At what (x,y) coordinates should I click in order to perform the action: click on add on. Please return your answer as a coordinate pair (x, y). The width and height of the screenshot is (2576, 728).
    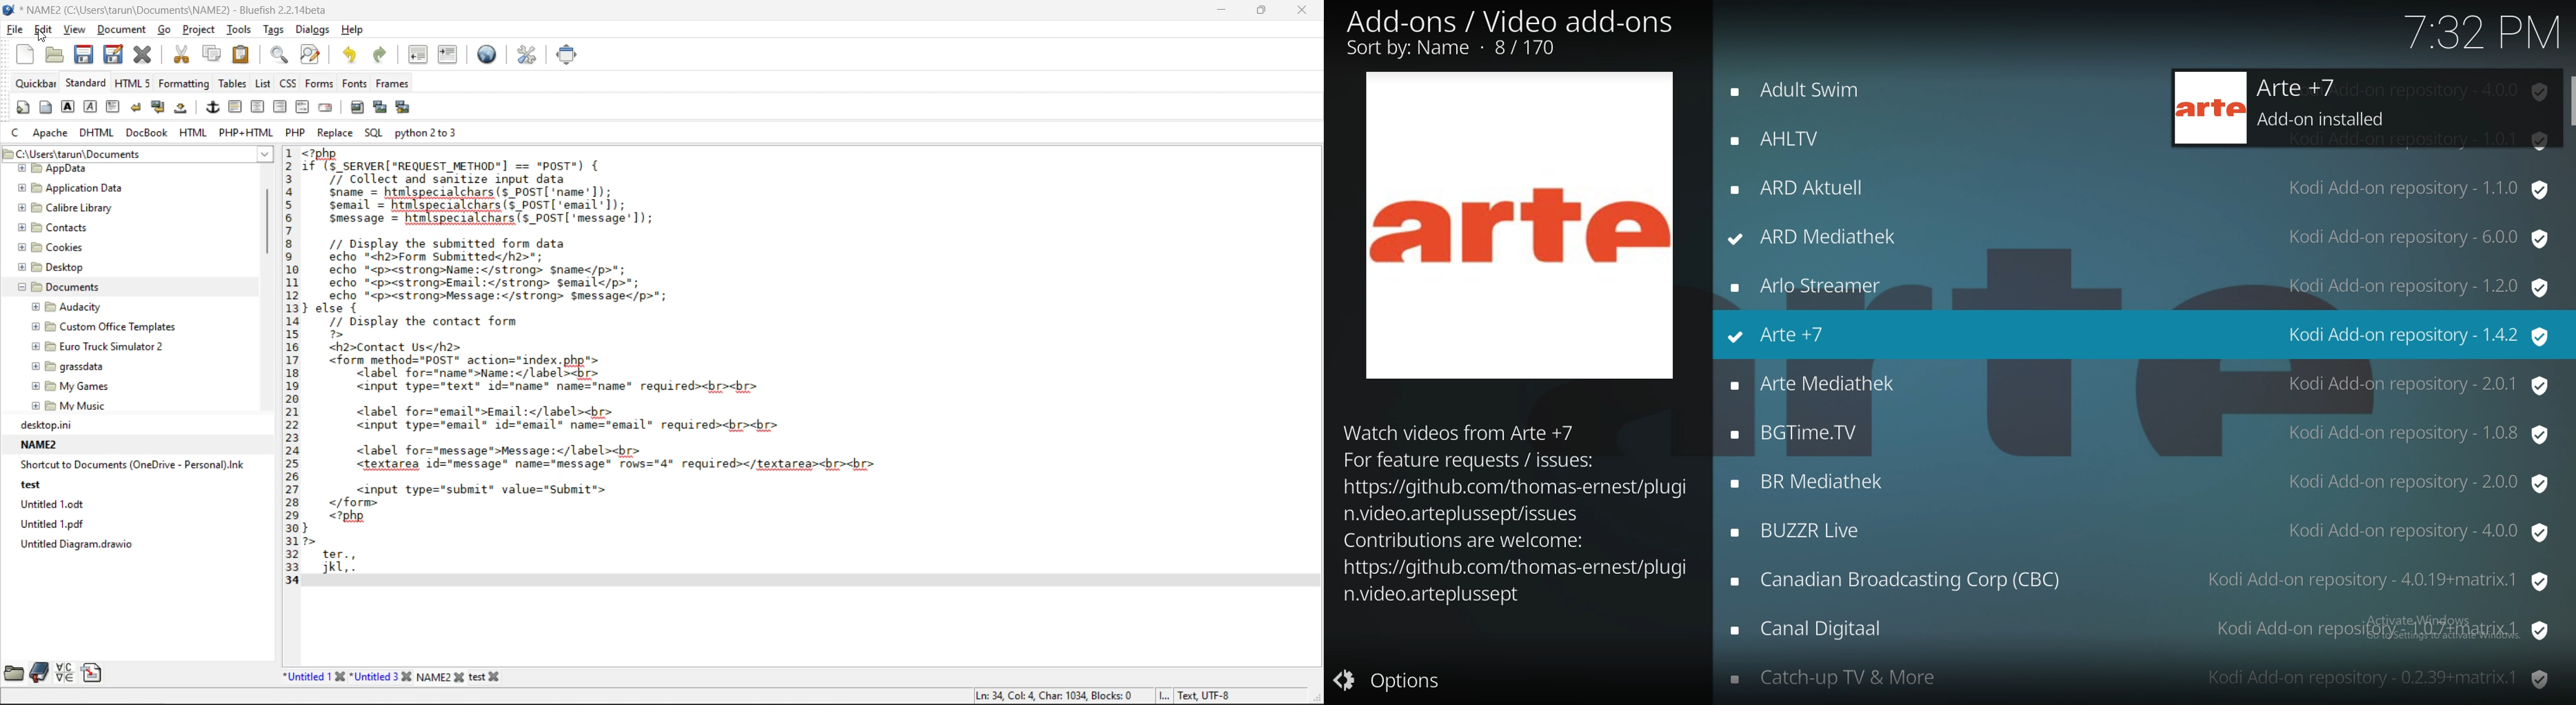
    Looking at the image, I should click on (2143, 580).